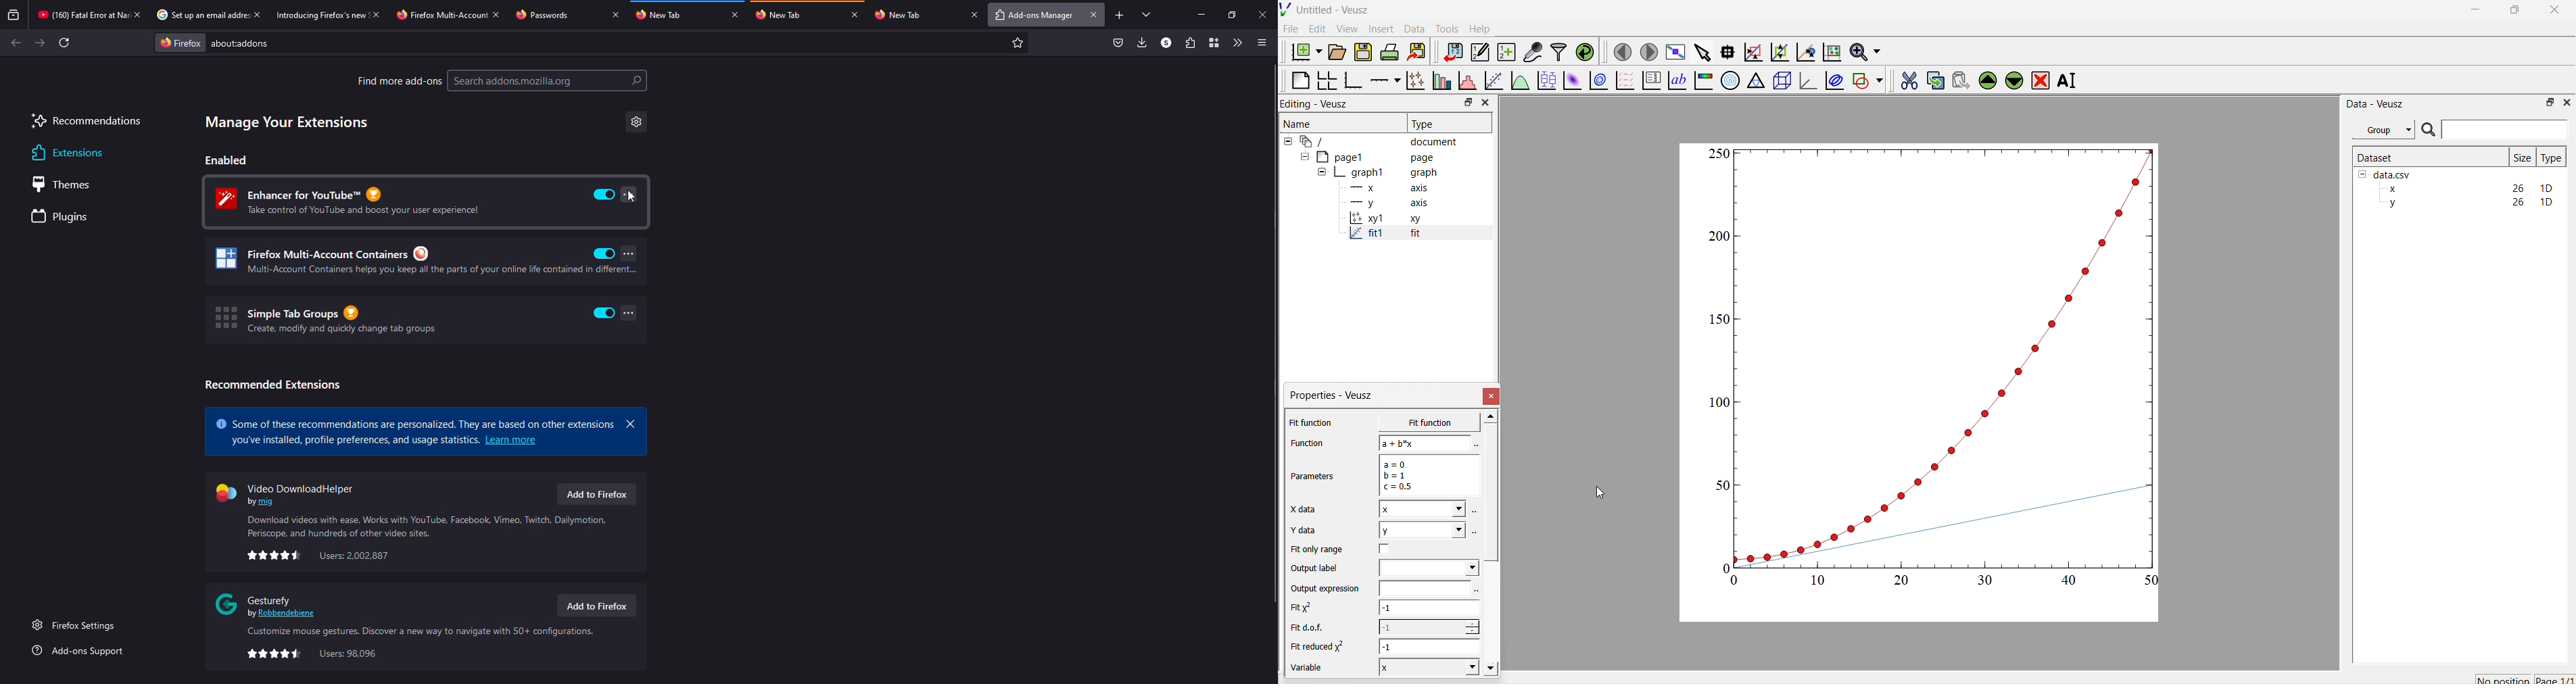 This screenshot has height=700, width=2576. Describe the element at coordinates (399, 81) in the screenshot. I see `find more` at that location.